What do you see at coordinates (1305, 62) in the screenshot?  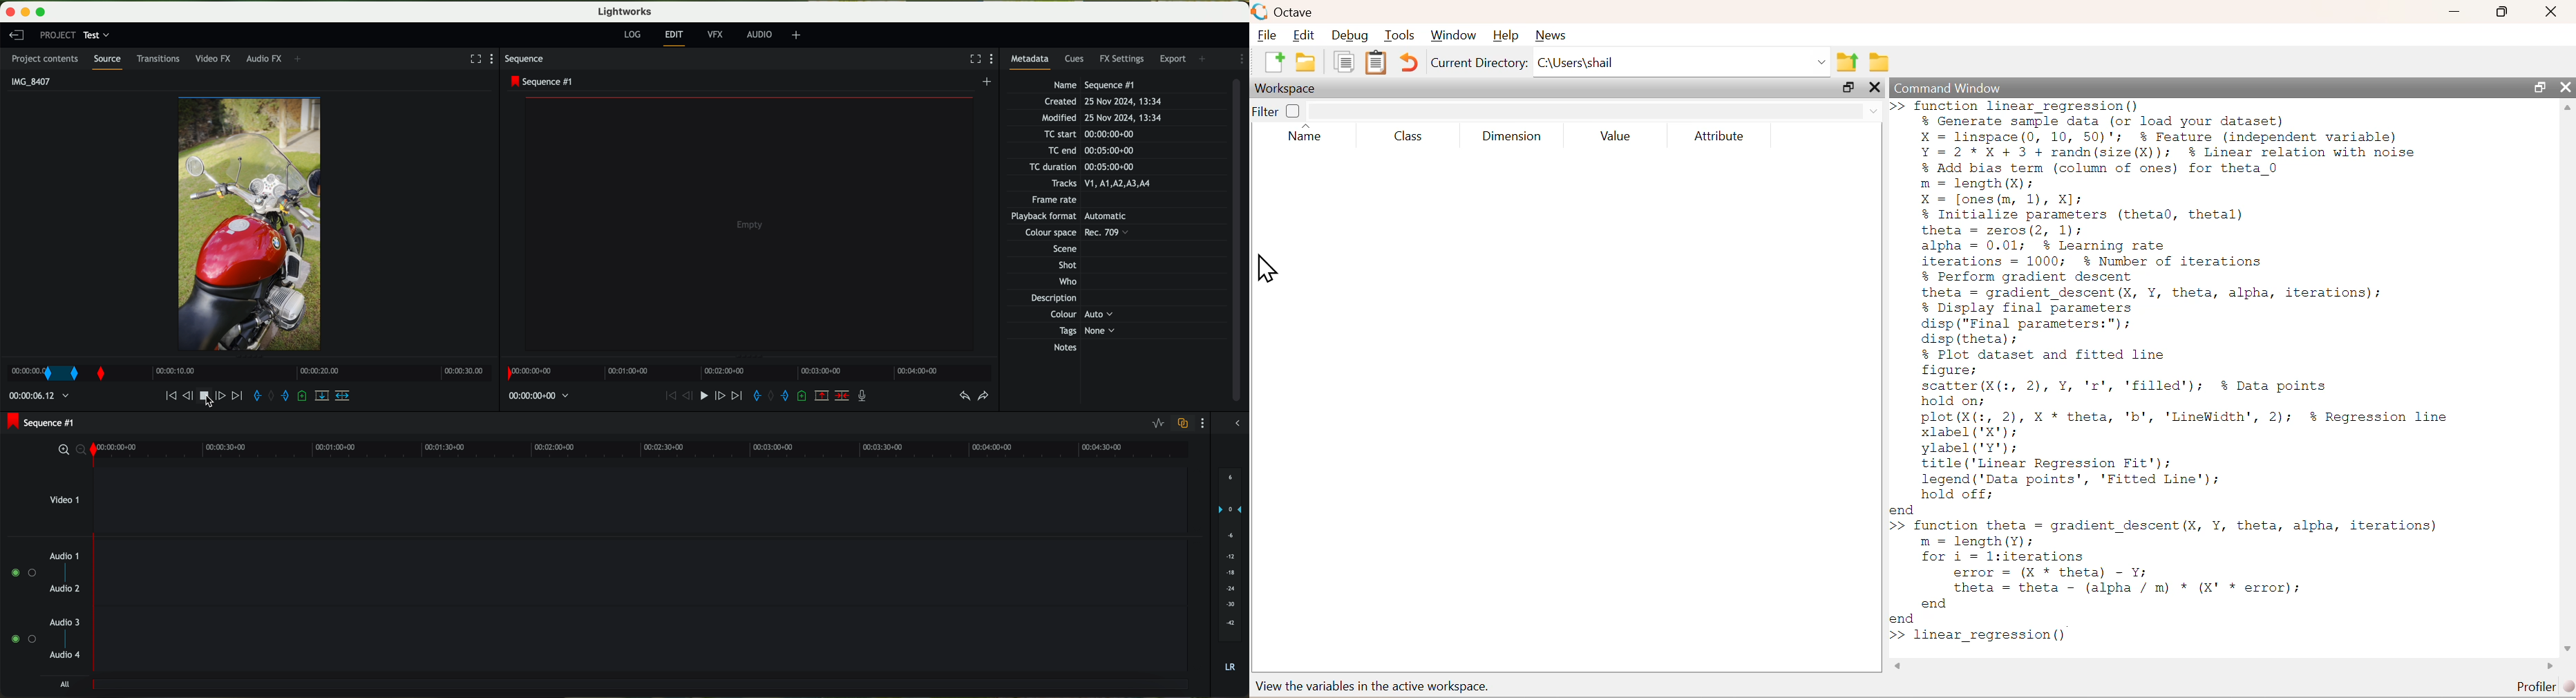 I see `folder` at bounding box center [1305, 62].